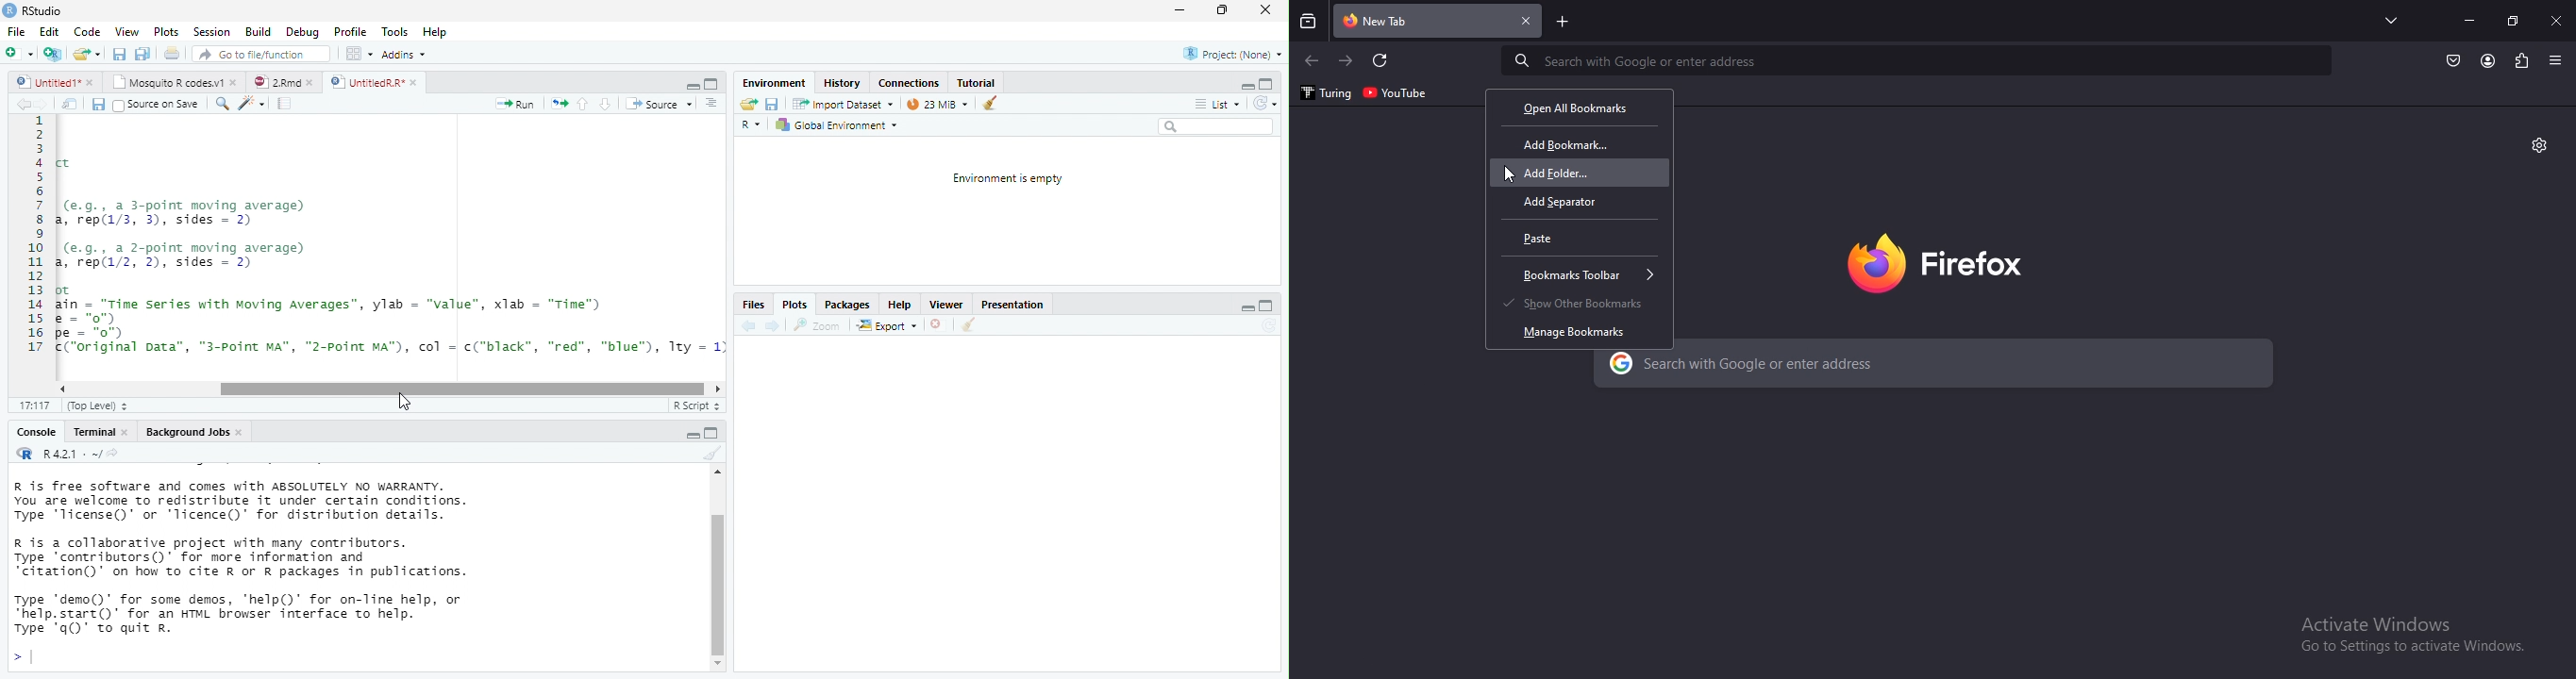 The width and height of the screenshot is (2576, 700). What do you see at coordinates (236, 81) in the screenshot?
I see `close` at bounding box center [236, 81].